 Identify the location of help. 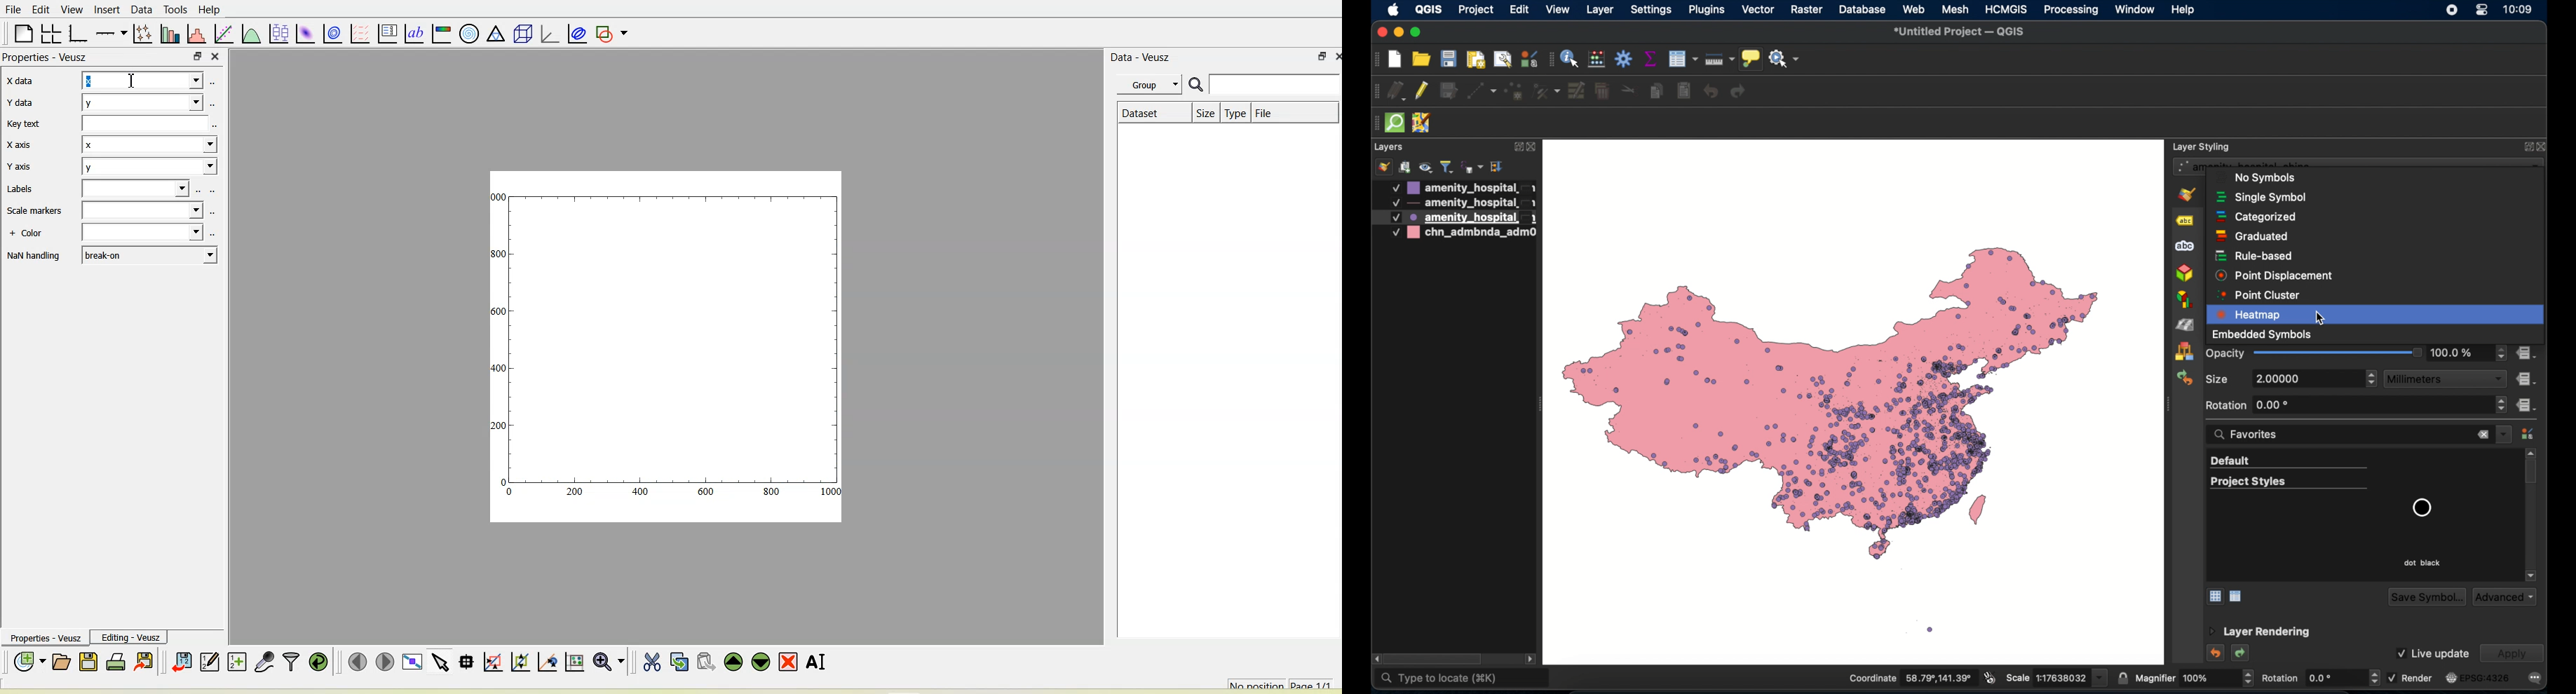
(2185, 10).